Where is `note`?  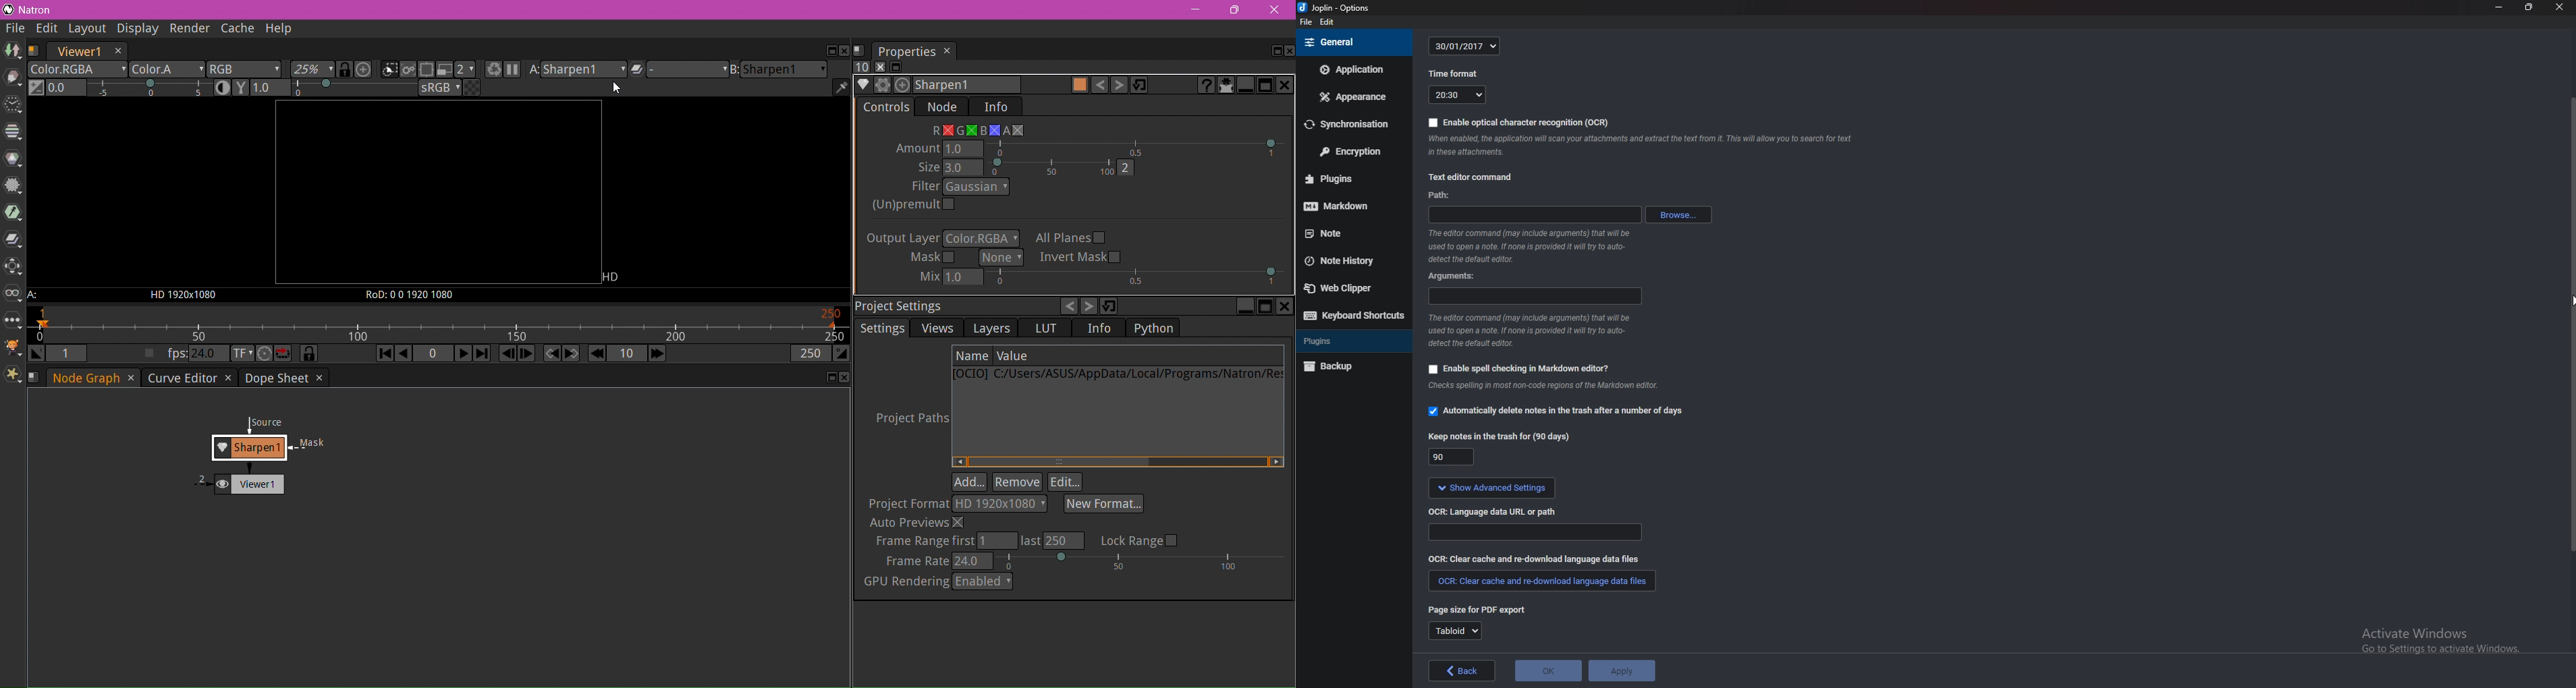
note is located at coordinates (1341, 233).